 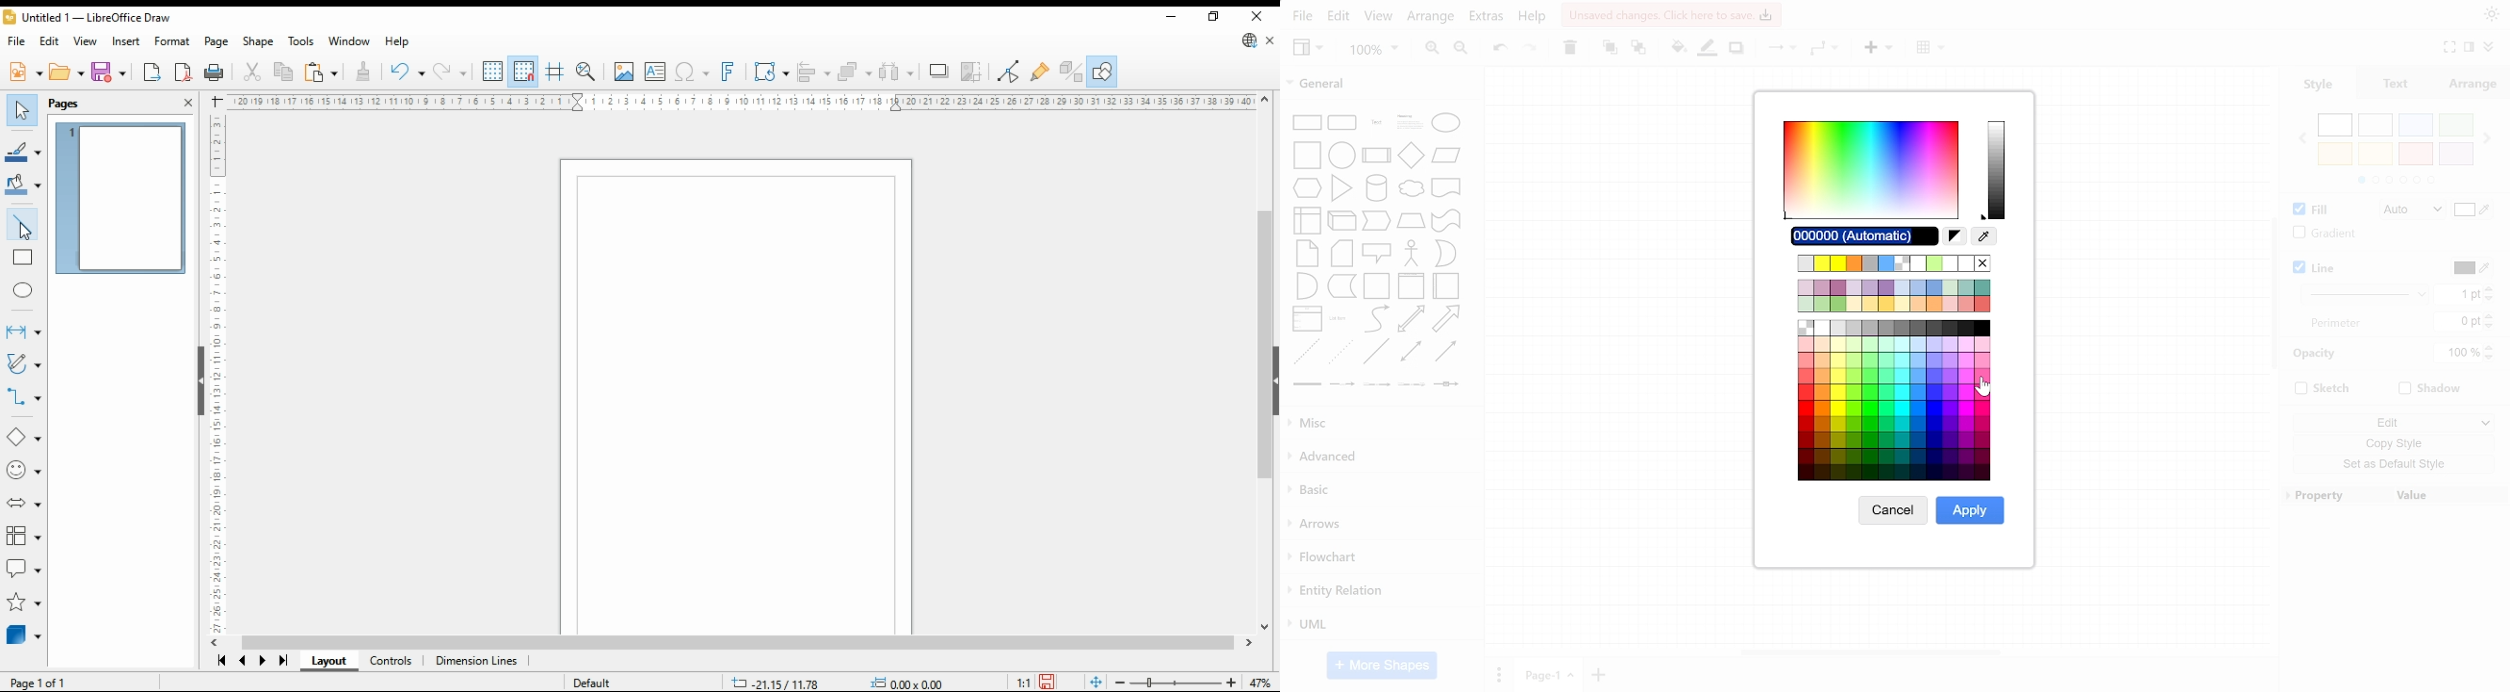 What do you see at coordinates (301, 40) in the screenshot?
I see `tools` at bounding box center [301, 40].